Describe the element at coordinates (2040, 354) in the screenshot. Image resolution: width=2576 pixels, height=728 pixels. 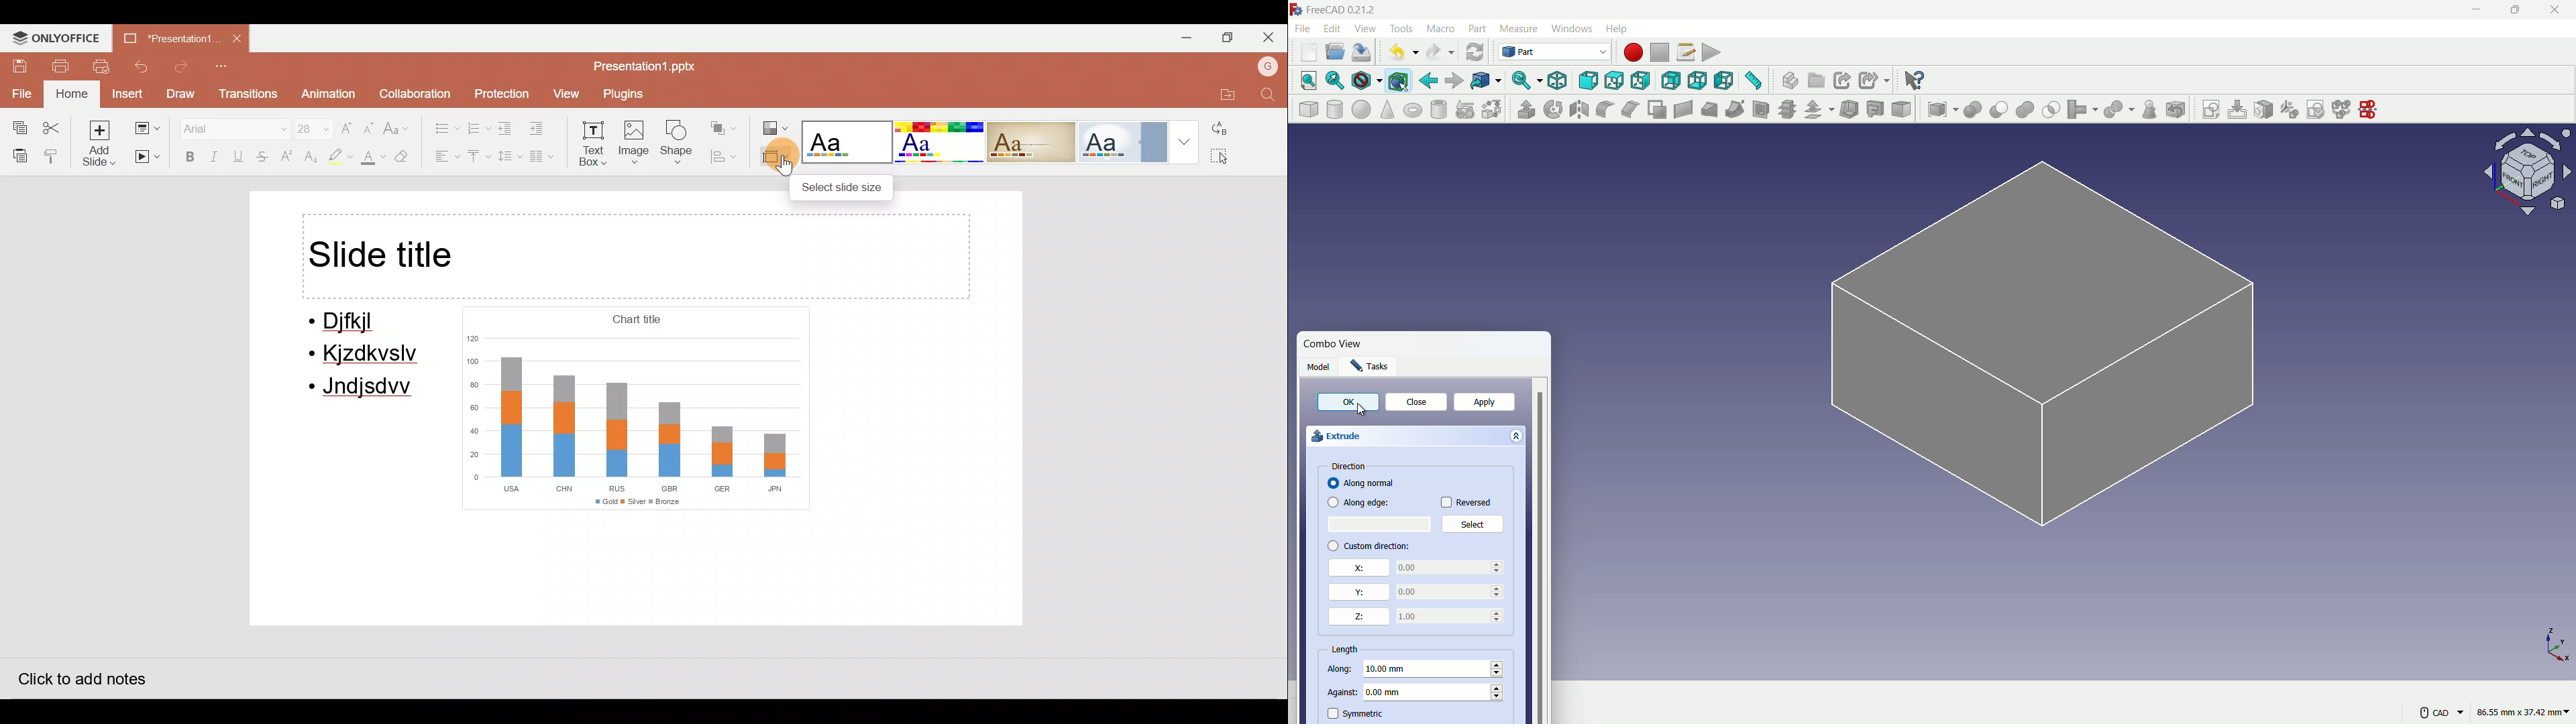
I see `sketch` at that location.